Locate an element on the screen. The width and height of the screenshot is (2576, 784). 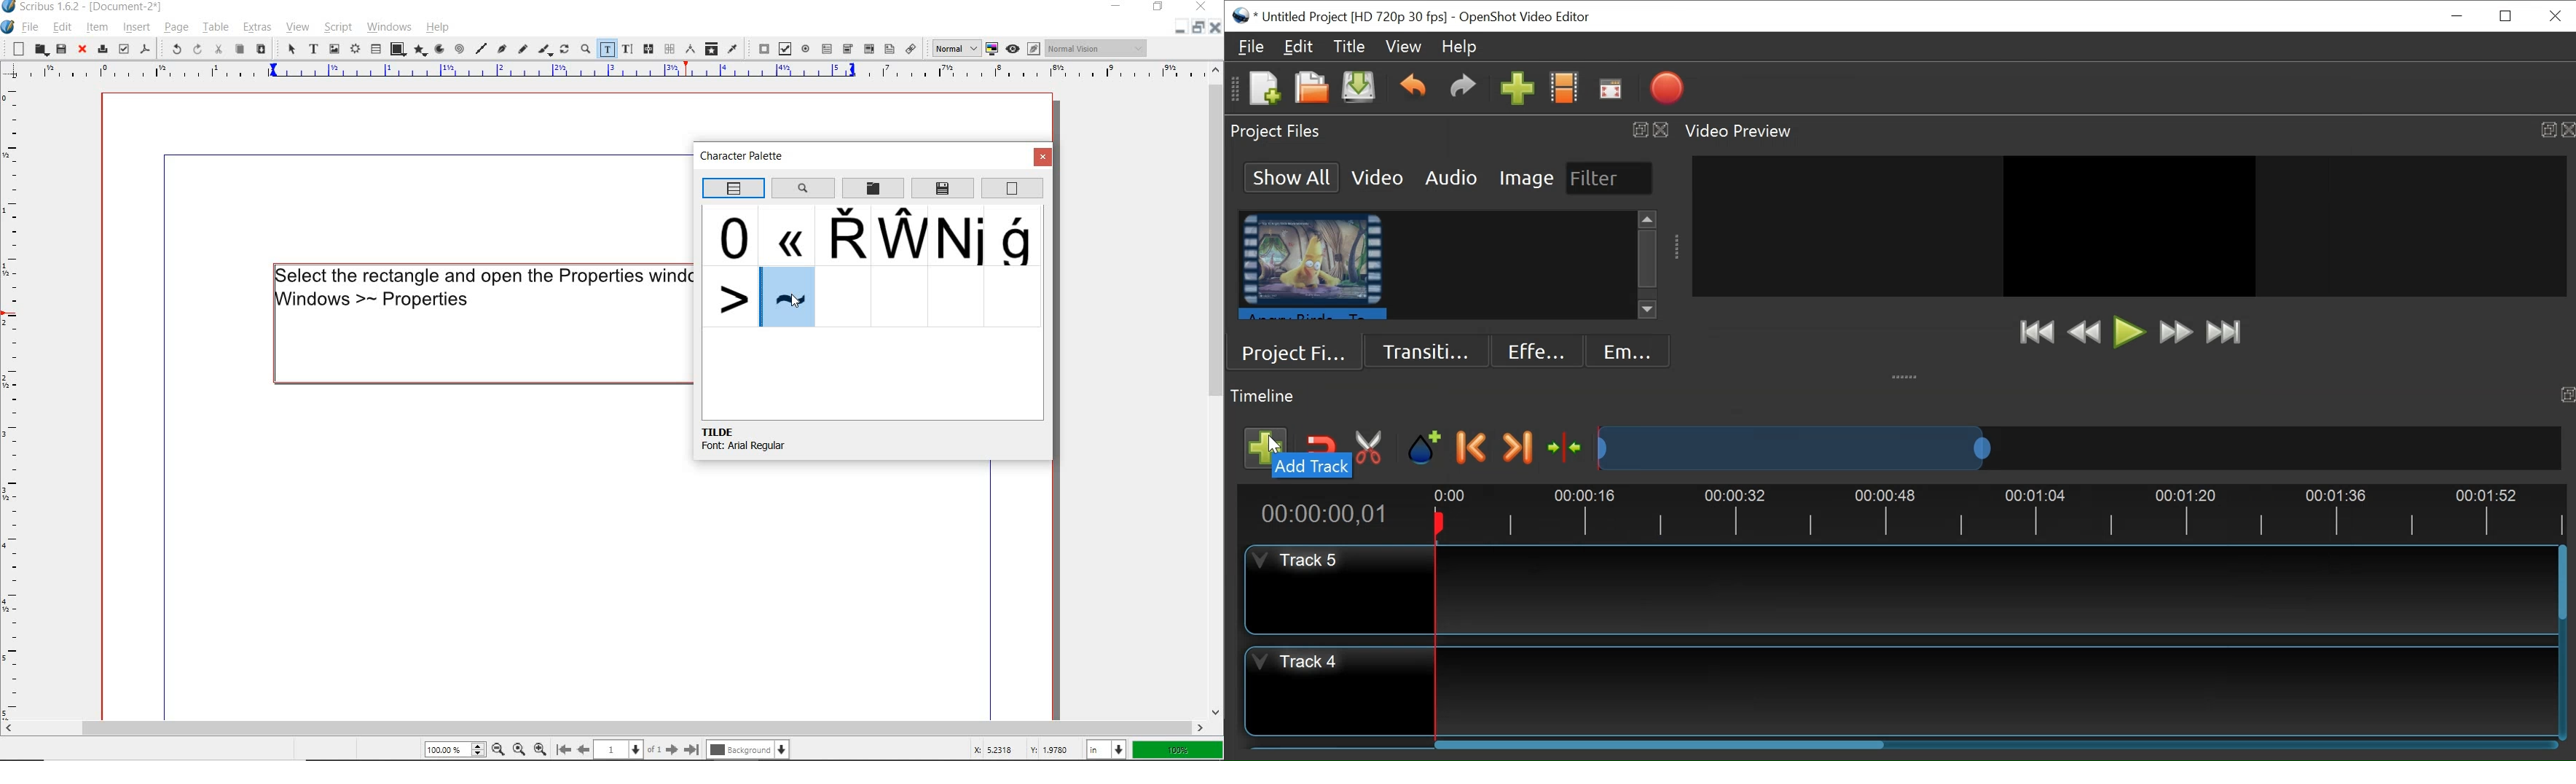
100% is located at coordinates (1179, 750).